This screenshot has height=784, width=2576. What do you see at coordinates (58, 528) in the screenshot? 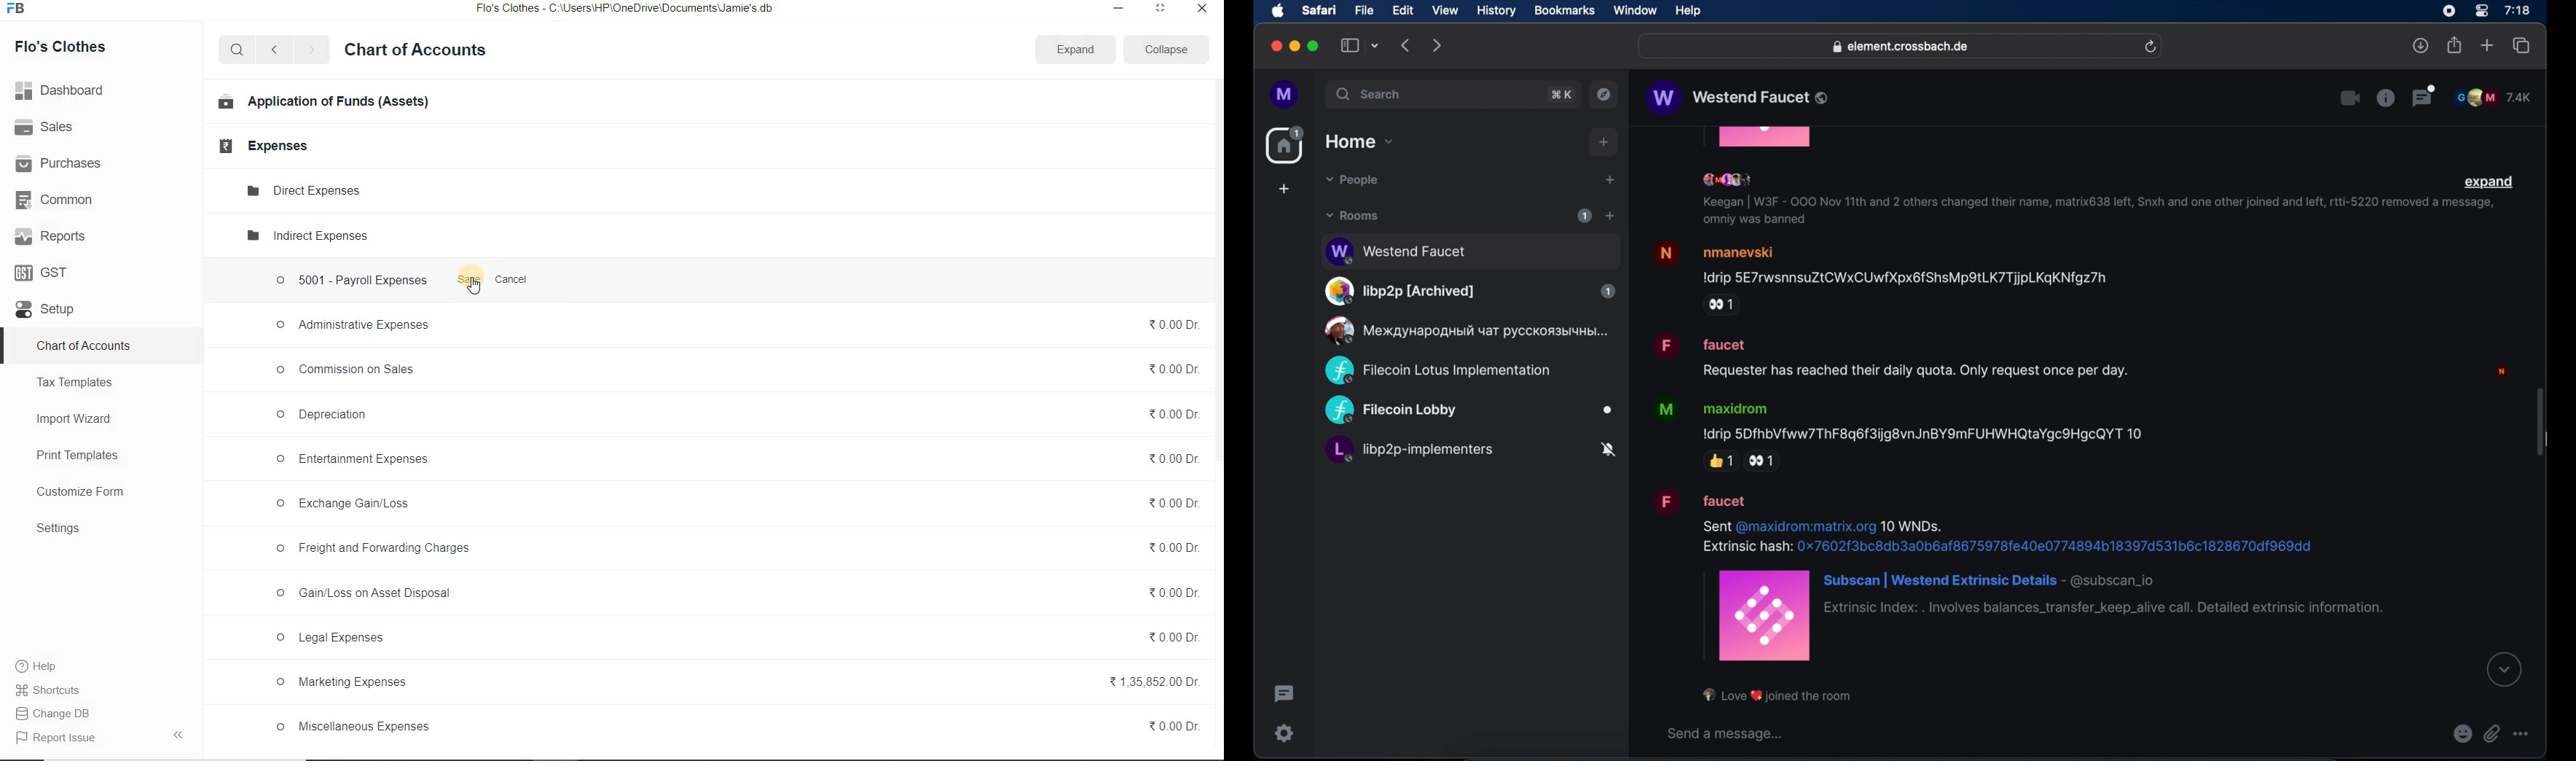
I see `Settings` at bounding box center [58, 528].